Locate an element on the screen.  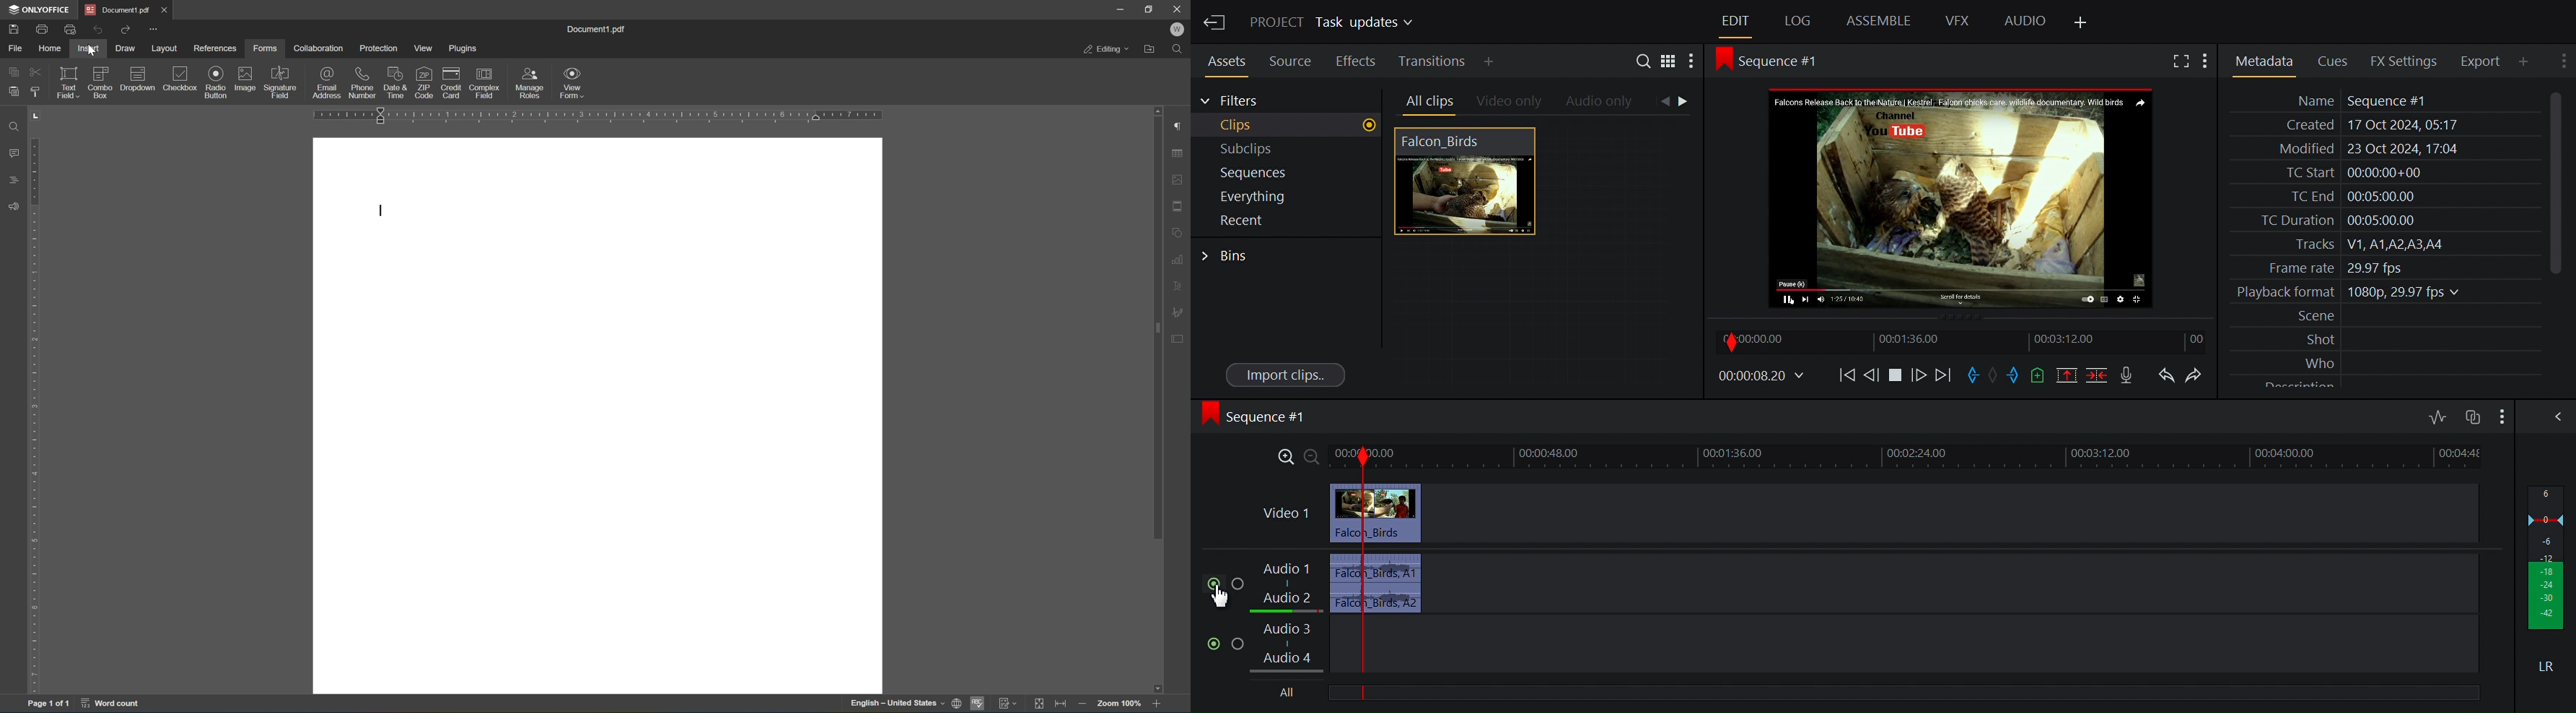
ruler is located at coordinates (596, 116).